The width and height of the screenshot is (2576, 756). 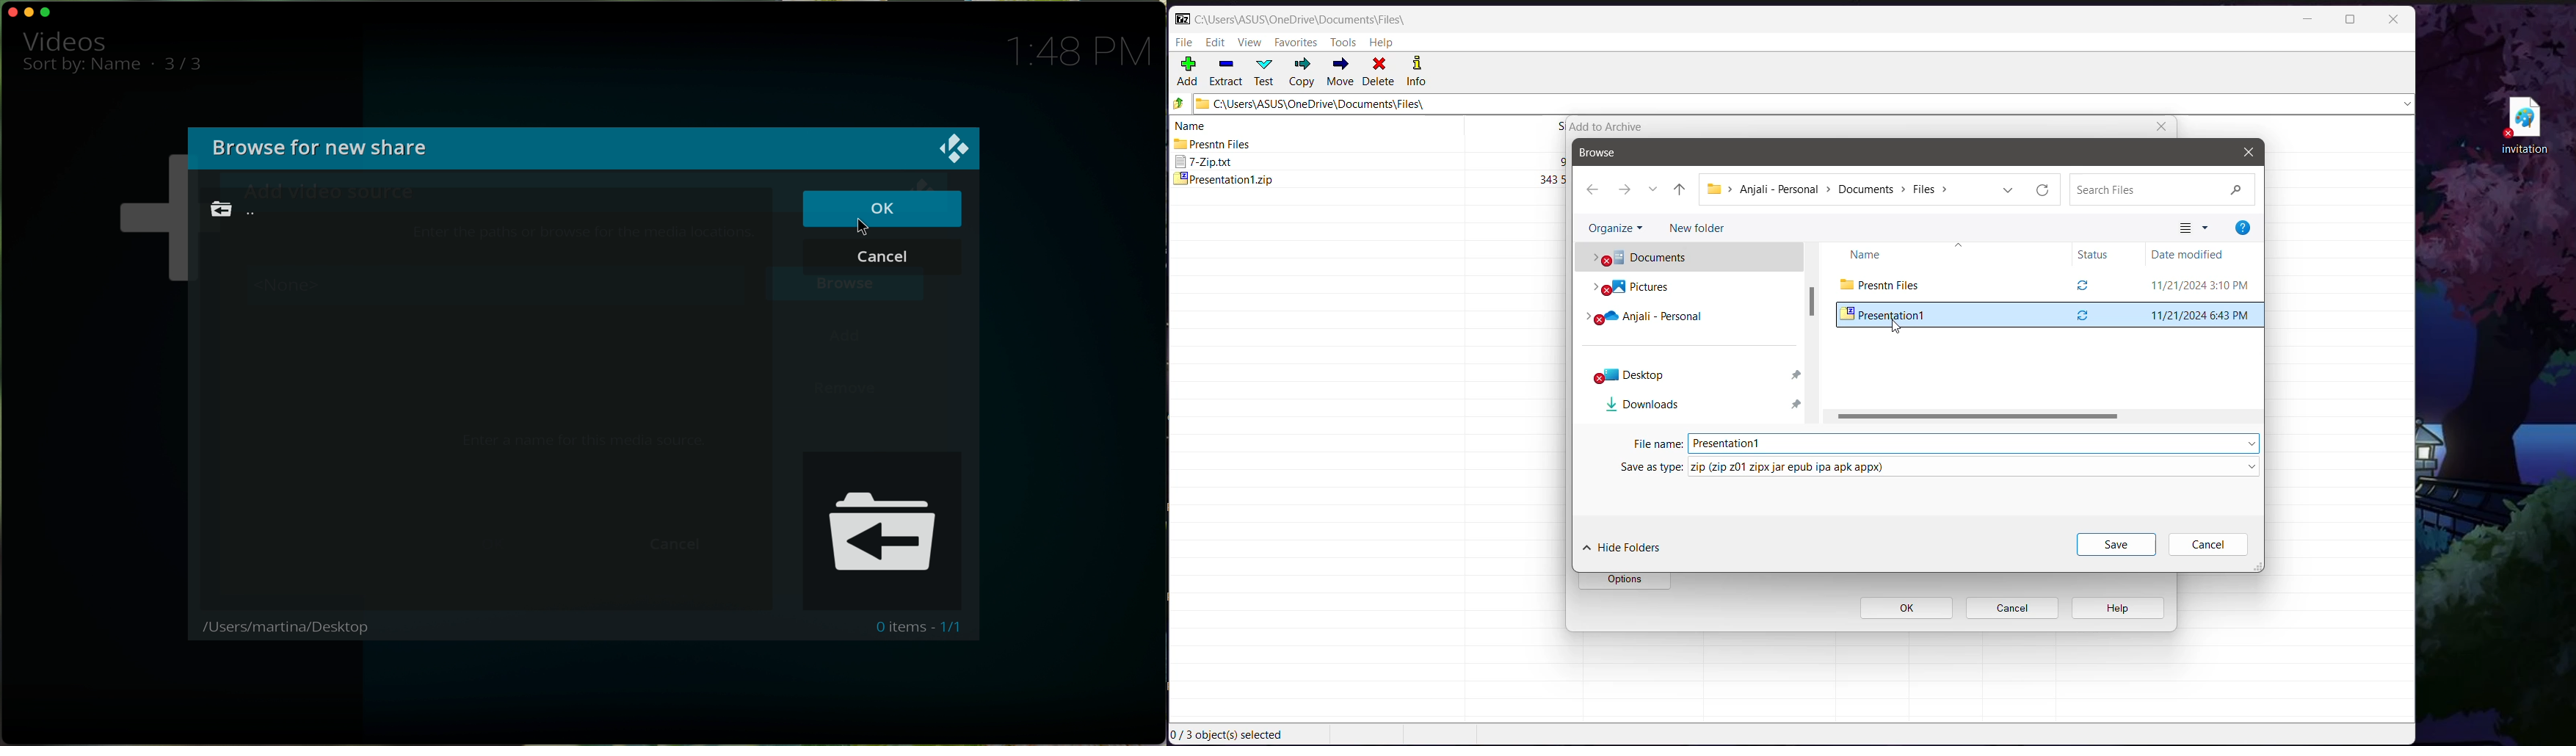 What do you see at coordinates (2041, 284) in the screenshot?
I see `Current Folder View` at bounding box center [2041, 284].